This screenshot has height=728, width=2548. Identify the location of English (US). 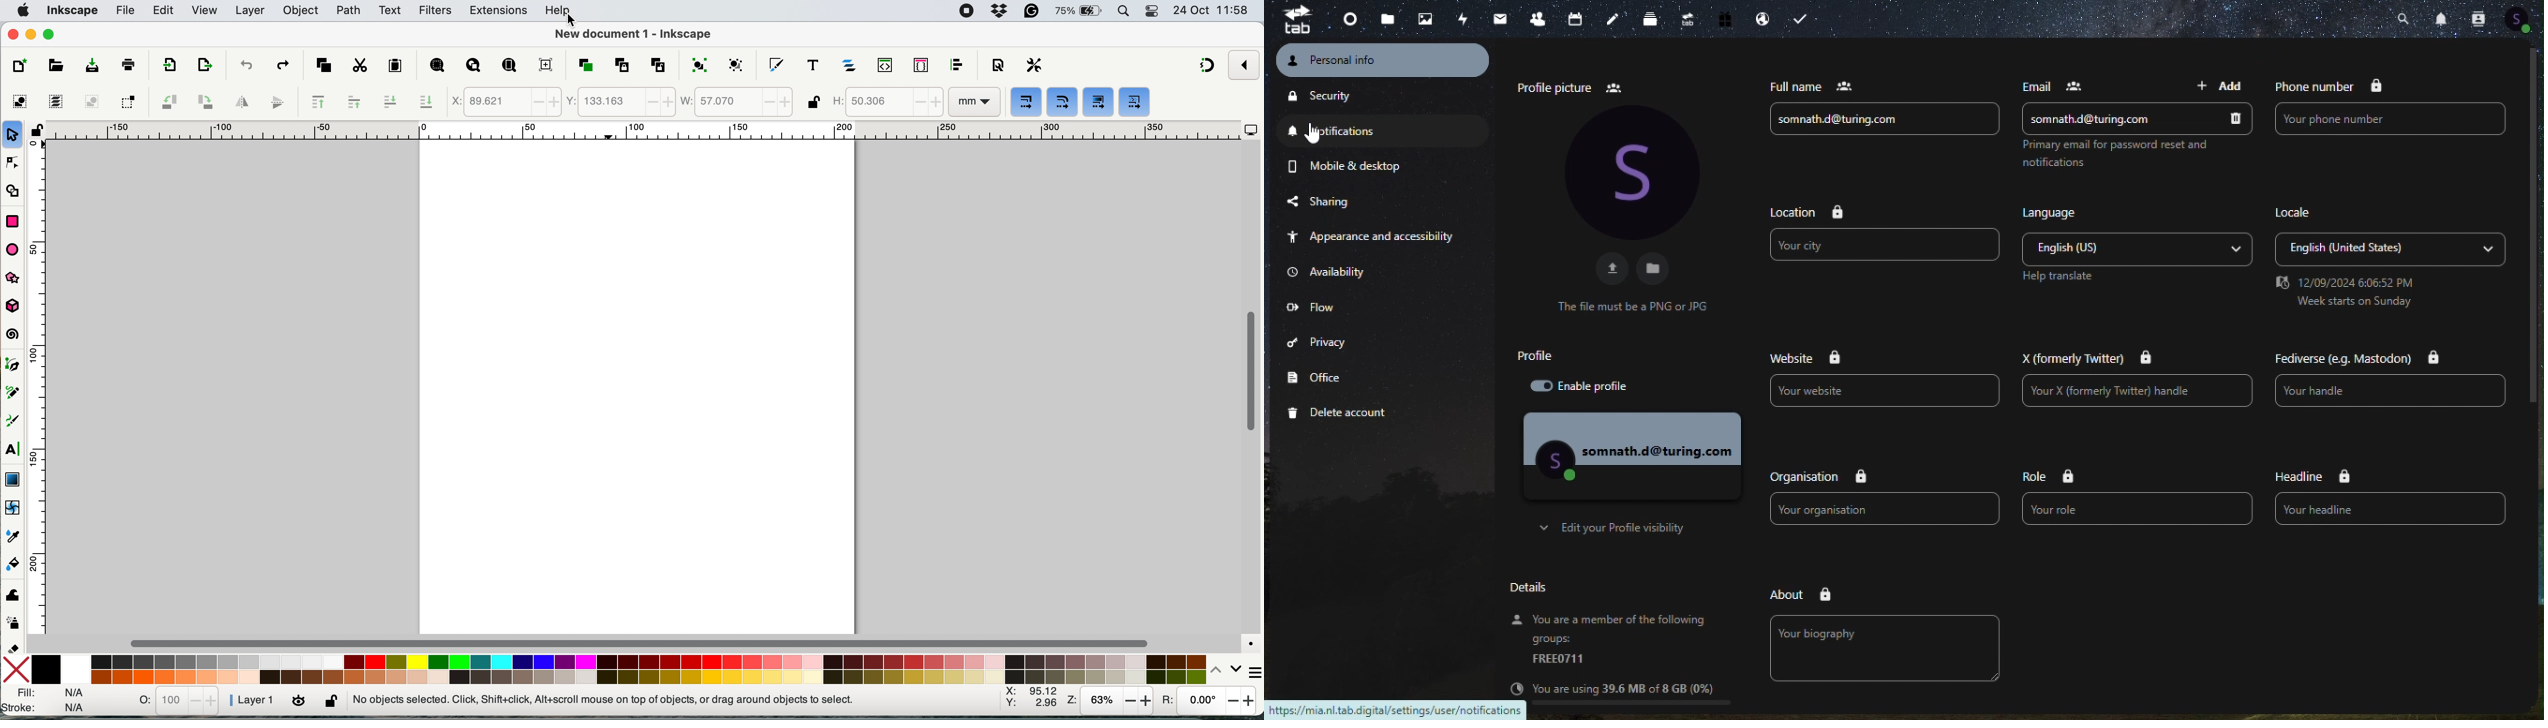
(2138, 247).